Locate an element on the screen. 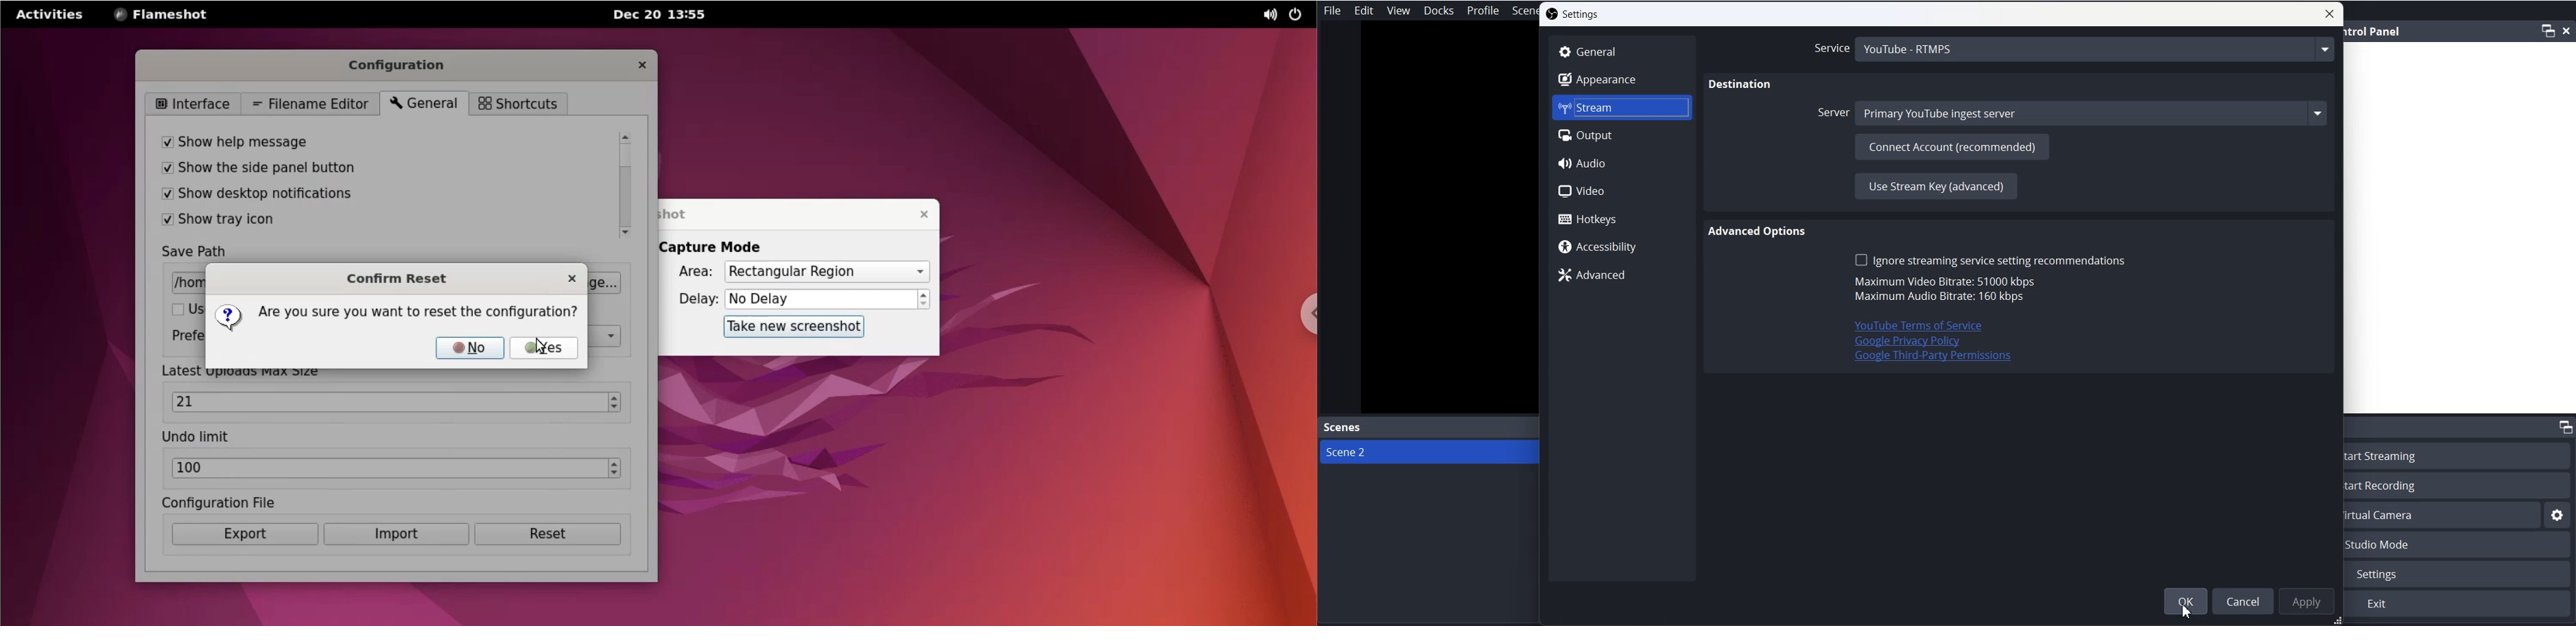 Image resolution: width=2576 pixels, height=644 pixels. Stream is located at coordinates (1622, 108).